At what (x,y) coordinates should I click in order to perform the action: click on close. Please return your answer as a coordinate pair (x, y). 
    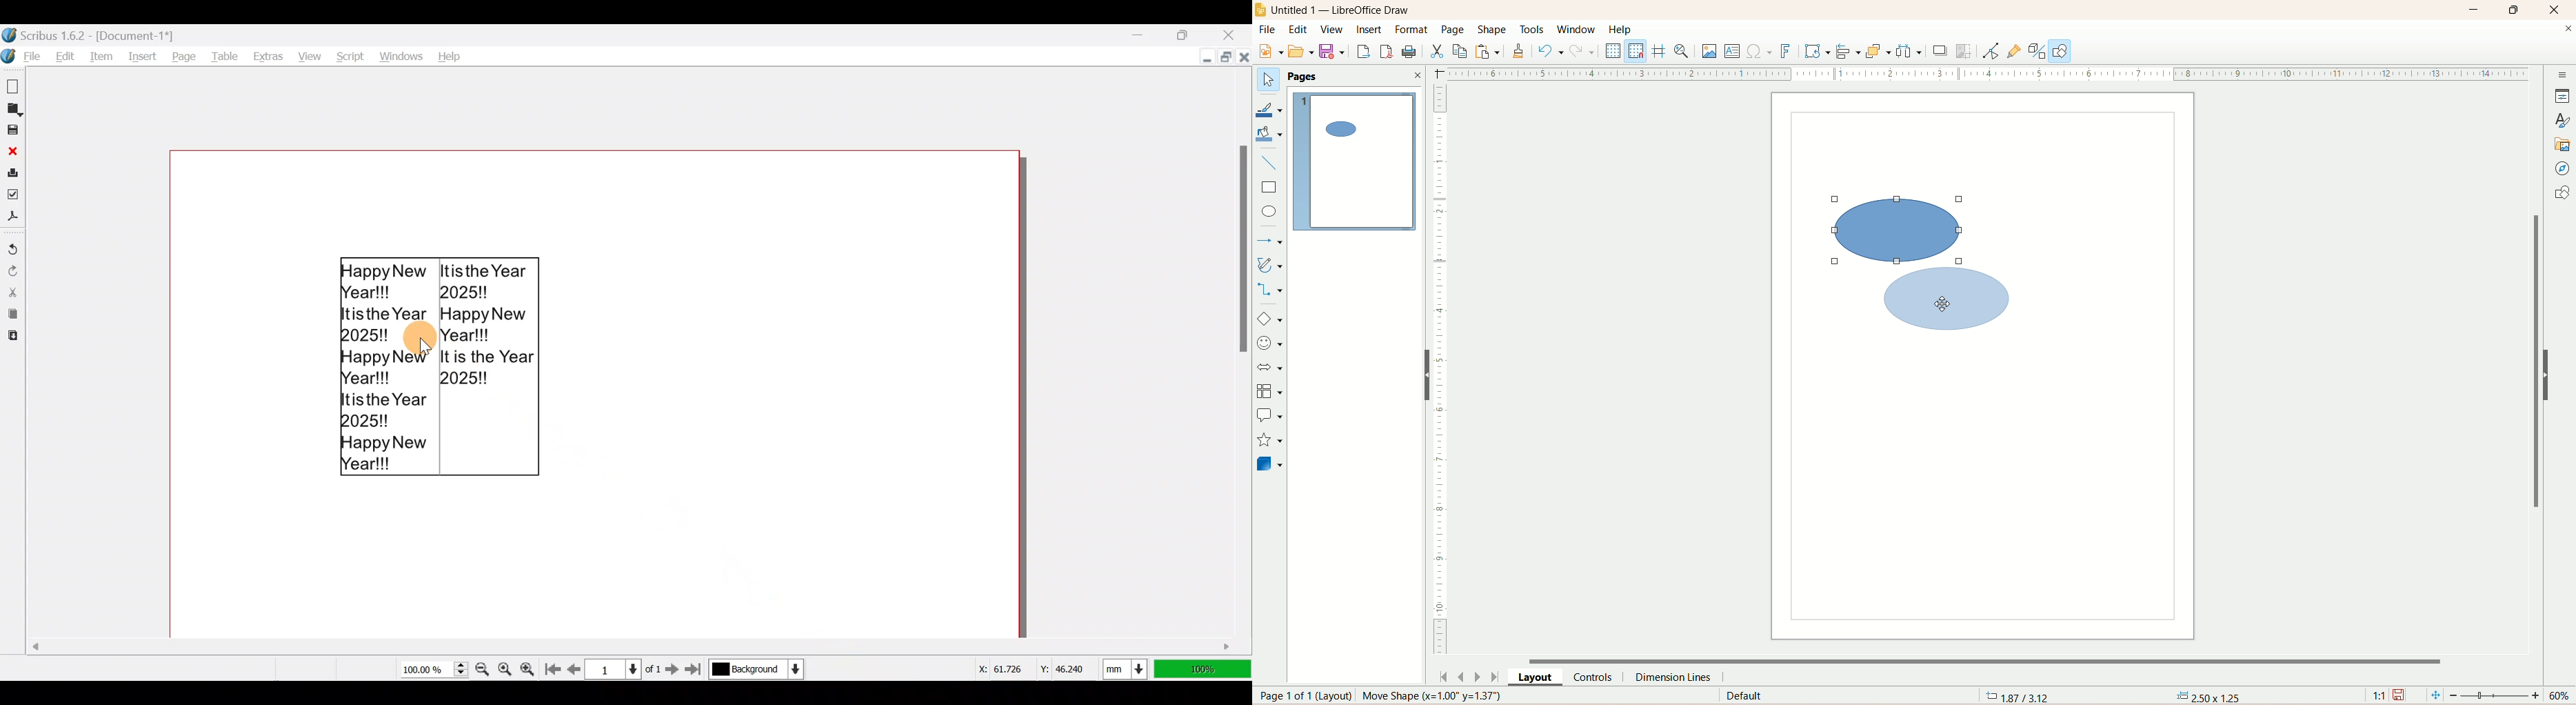
    Looking at the image, I should click on (2560, 9).